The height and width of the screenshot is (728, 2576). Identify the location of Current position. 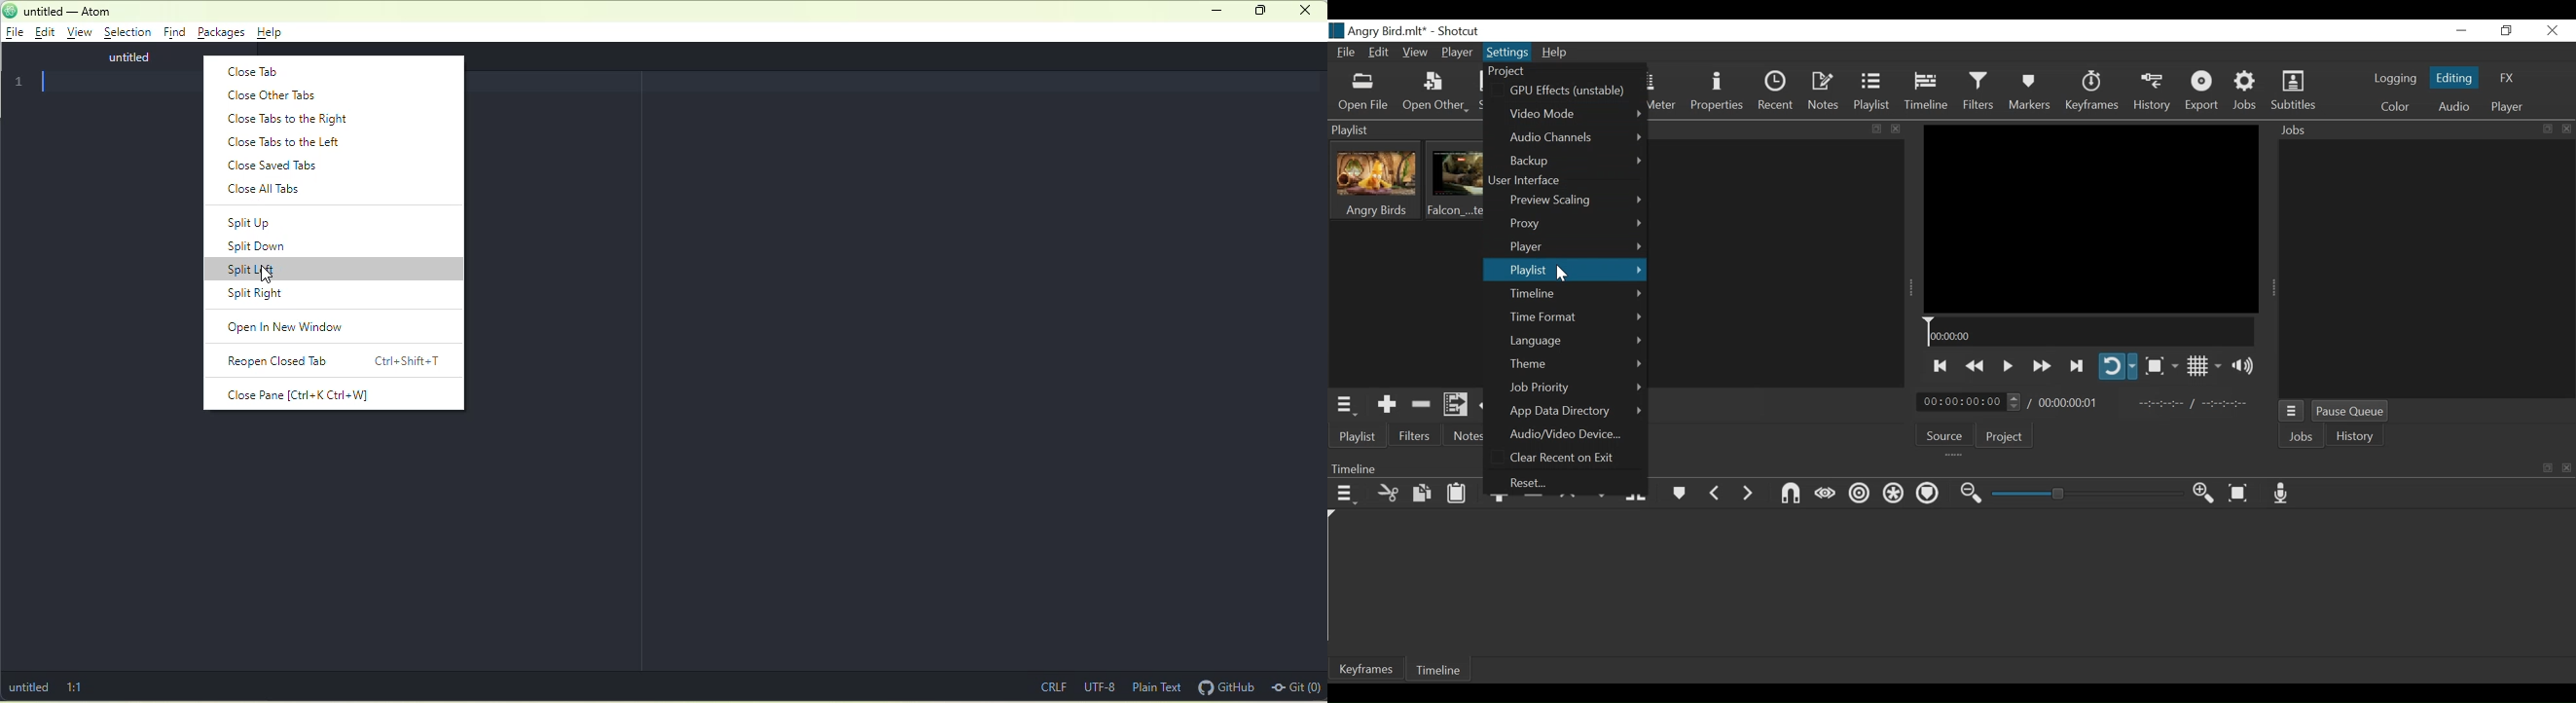
(1970, 402).